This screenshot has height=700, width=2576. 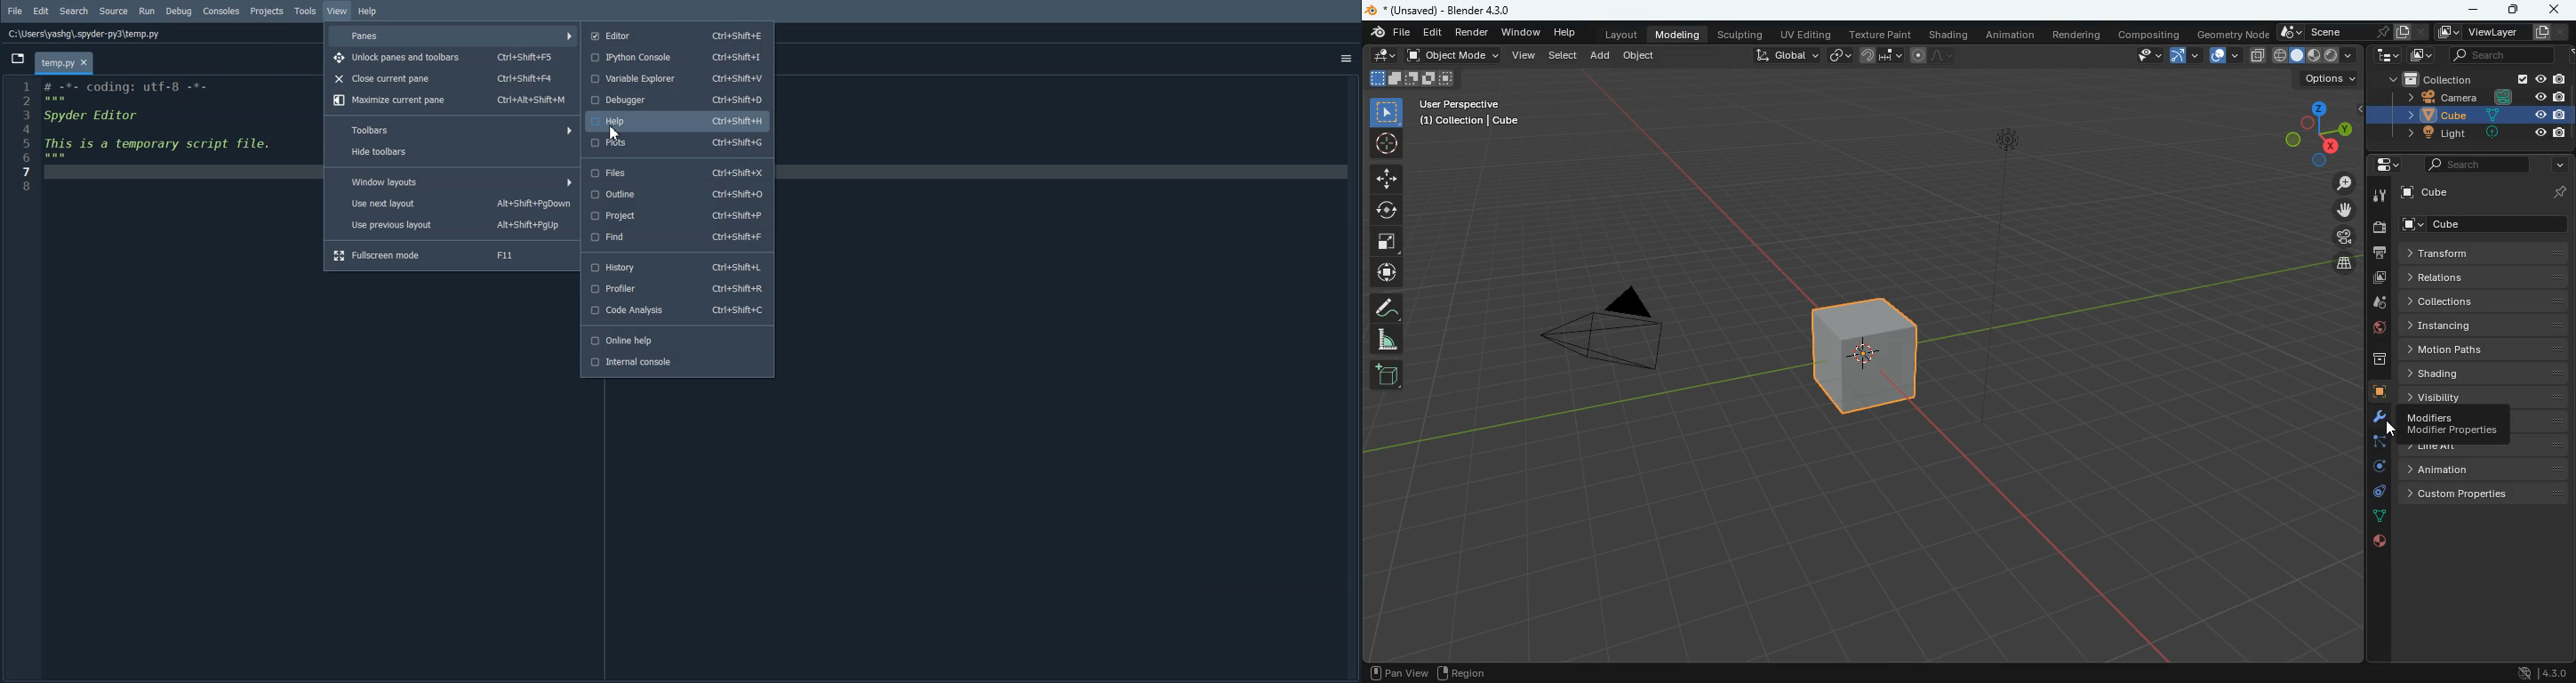 What do you see at coordinates (2371, 363) in the screenshot?
I see `archive` at bounding box center [2371, 363].